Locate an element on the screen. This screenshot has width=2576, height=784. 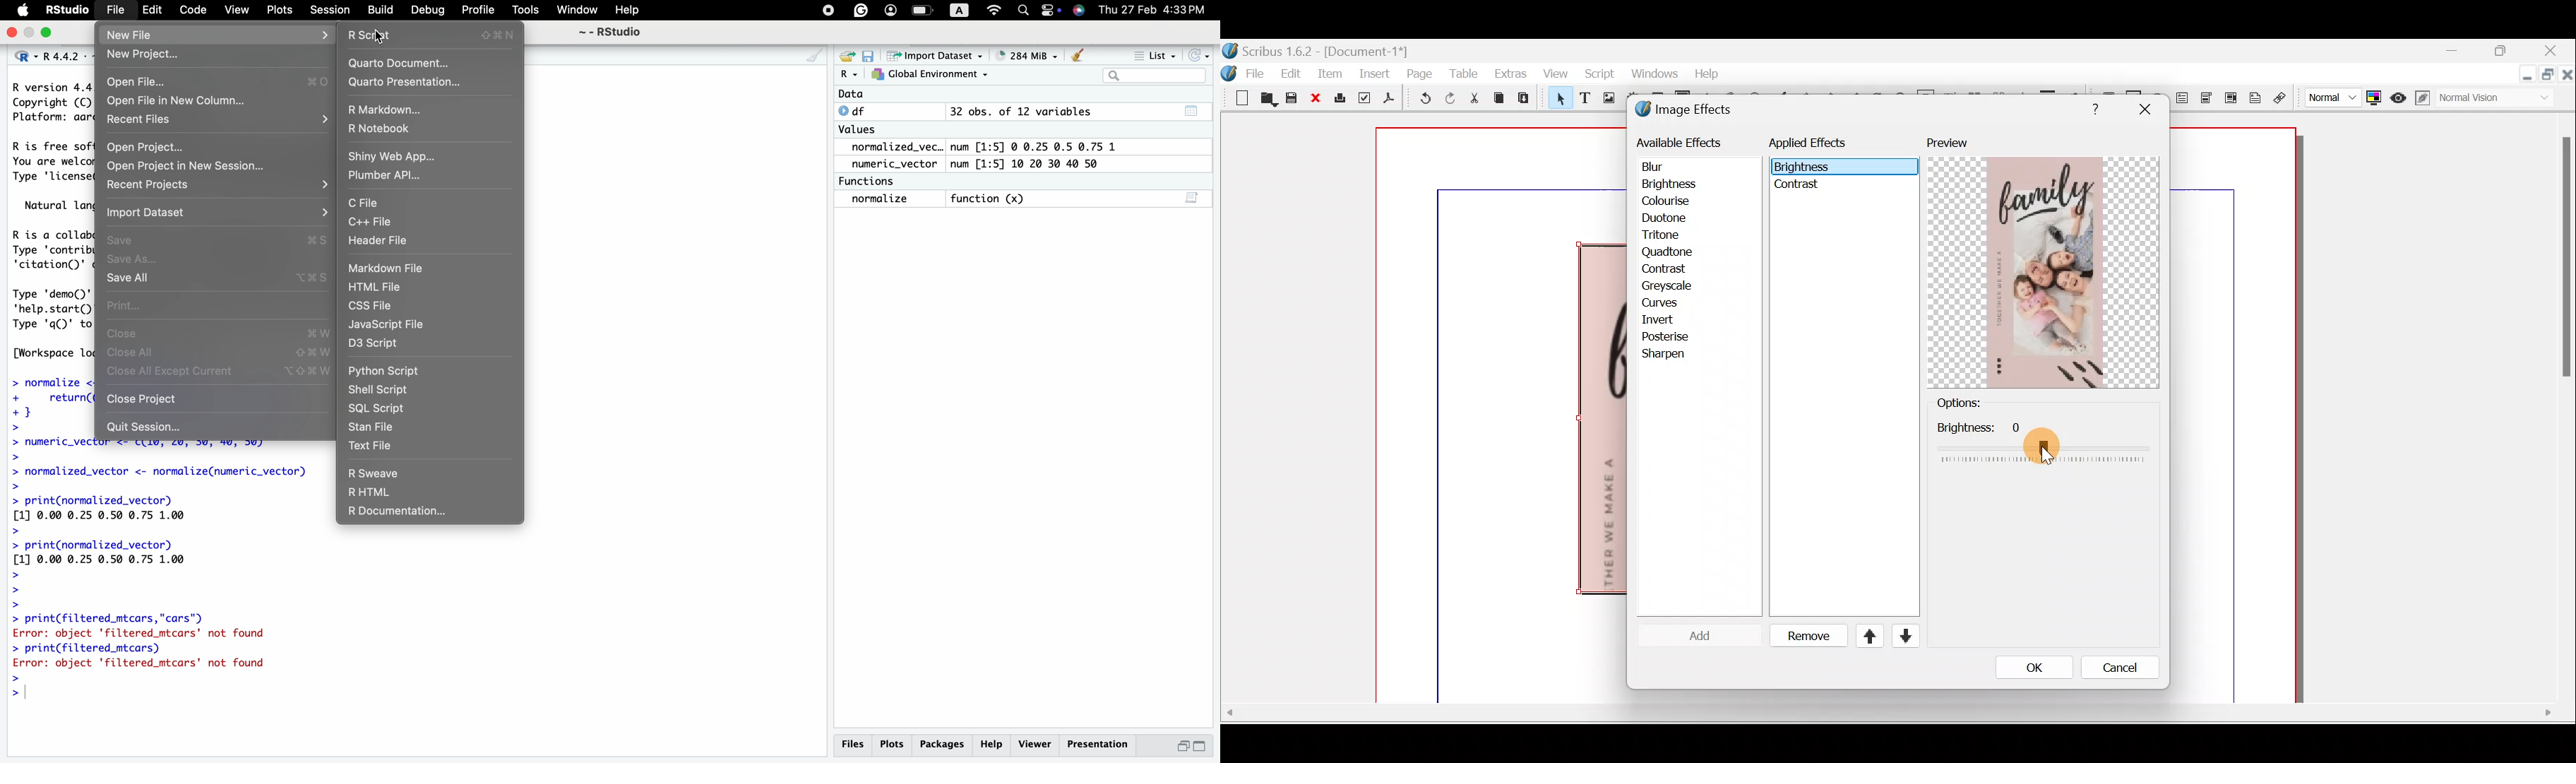
Function (x) is located at coordinates (988, 198).